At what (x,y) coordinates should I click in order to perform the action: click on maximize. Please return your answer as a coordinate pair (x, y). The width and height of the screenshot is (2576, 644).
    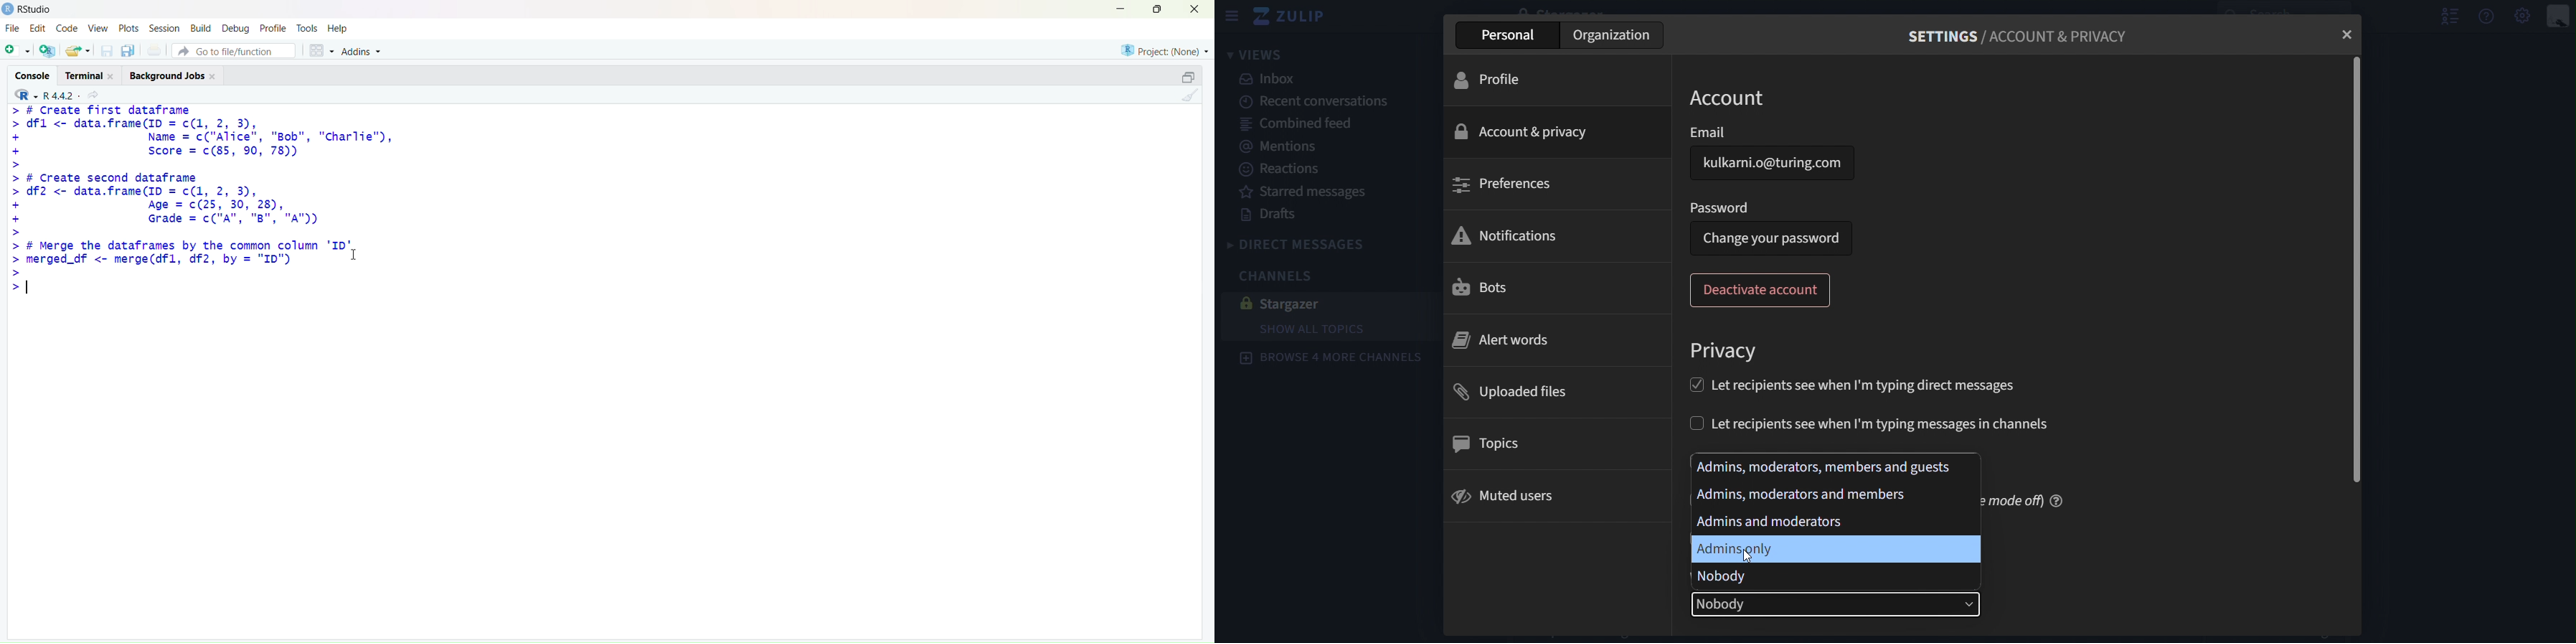
    Looking at the image, I should click on (1188, 75).